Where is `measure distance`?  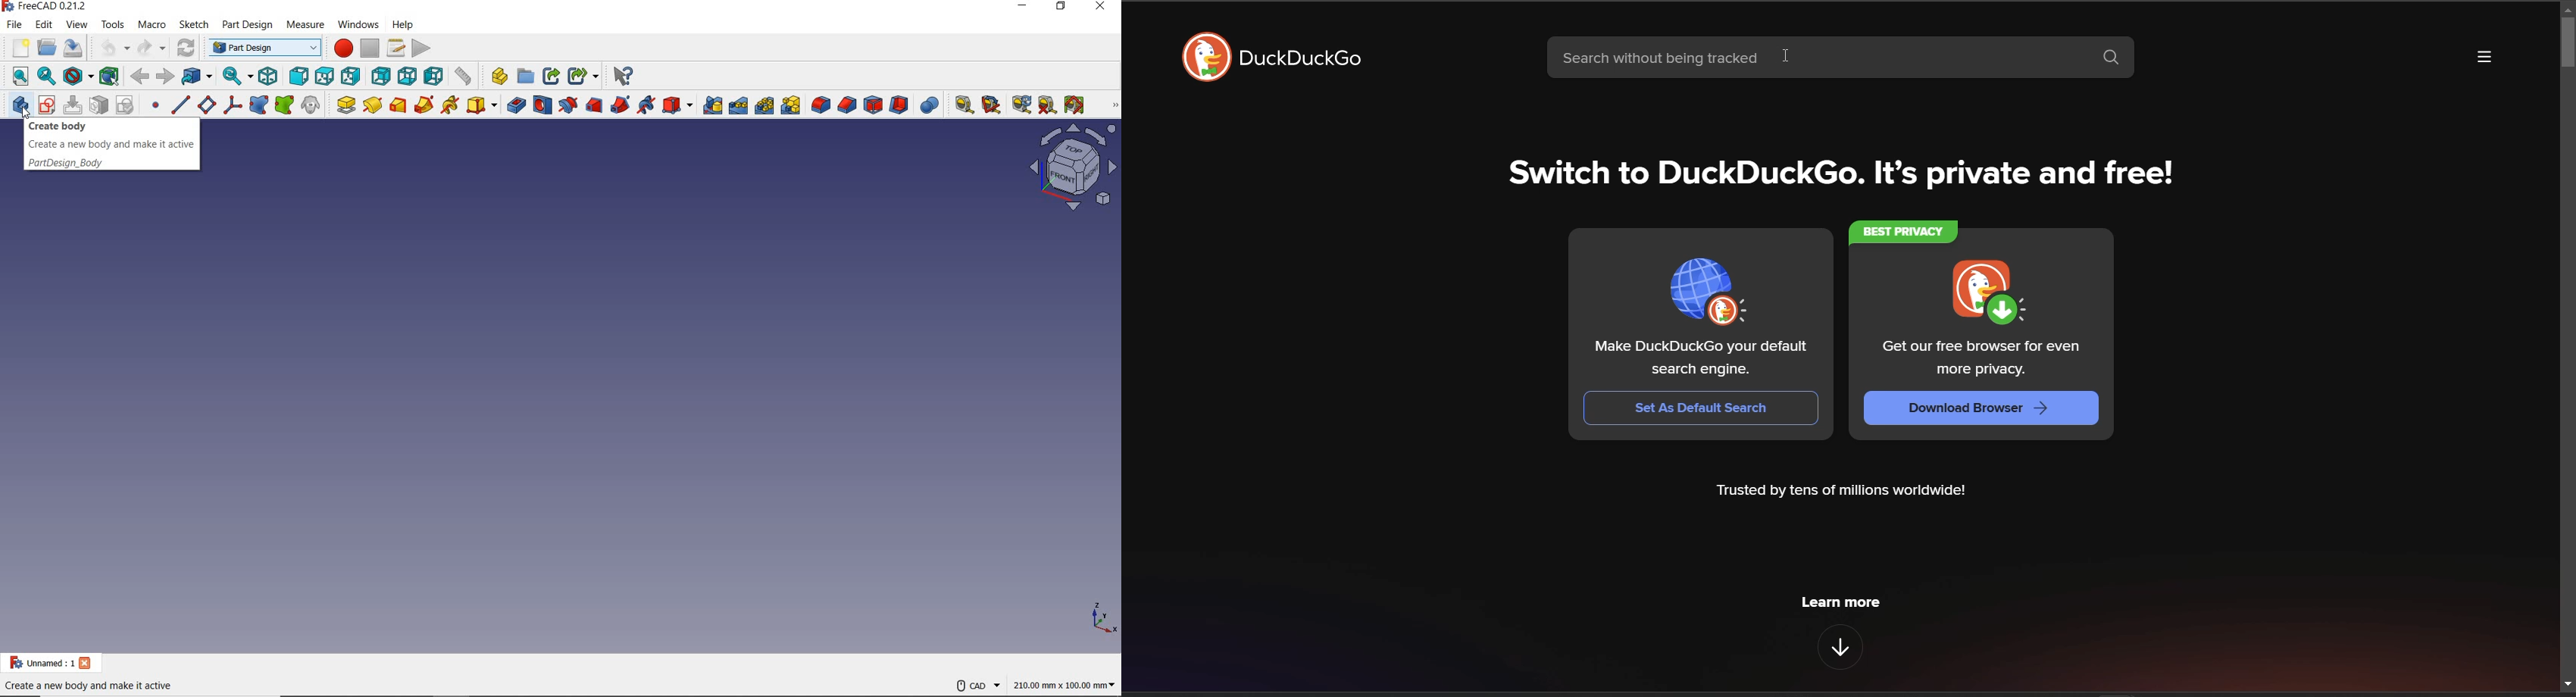
measure distance is located at coordinates (463, 77).